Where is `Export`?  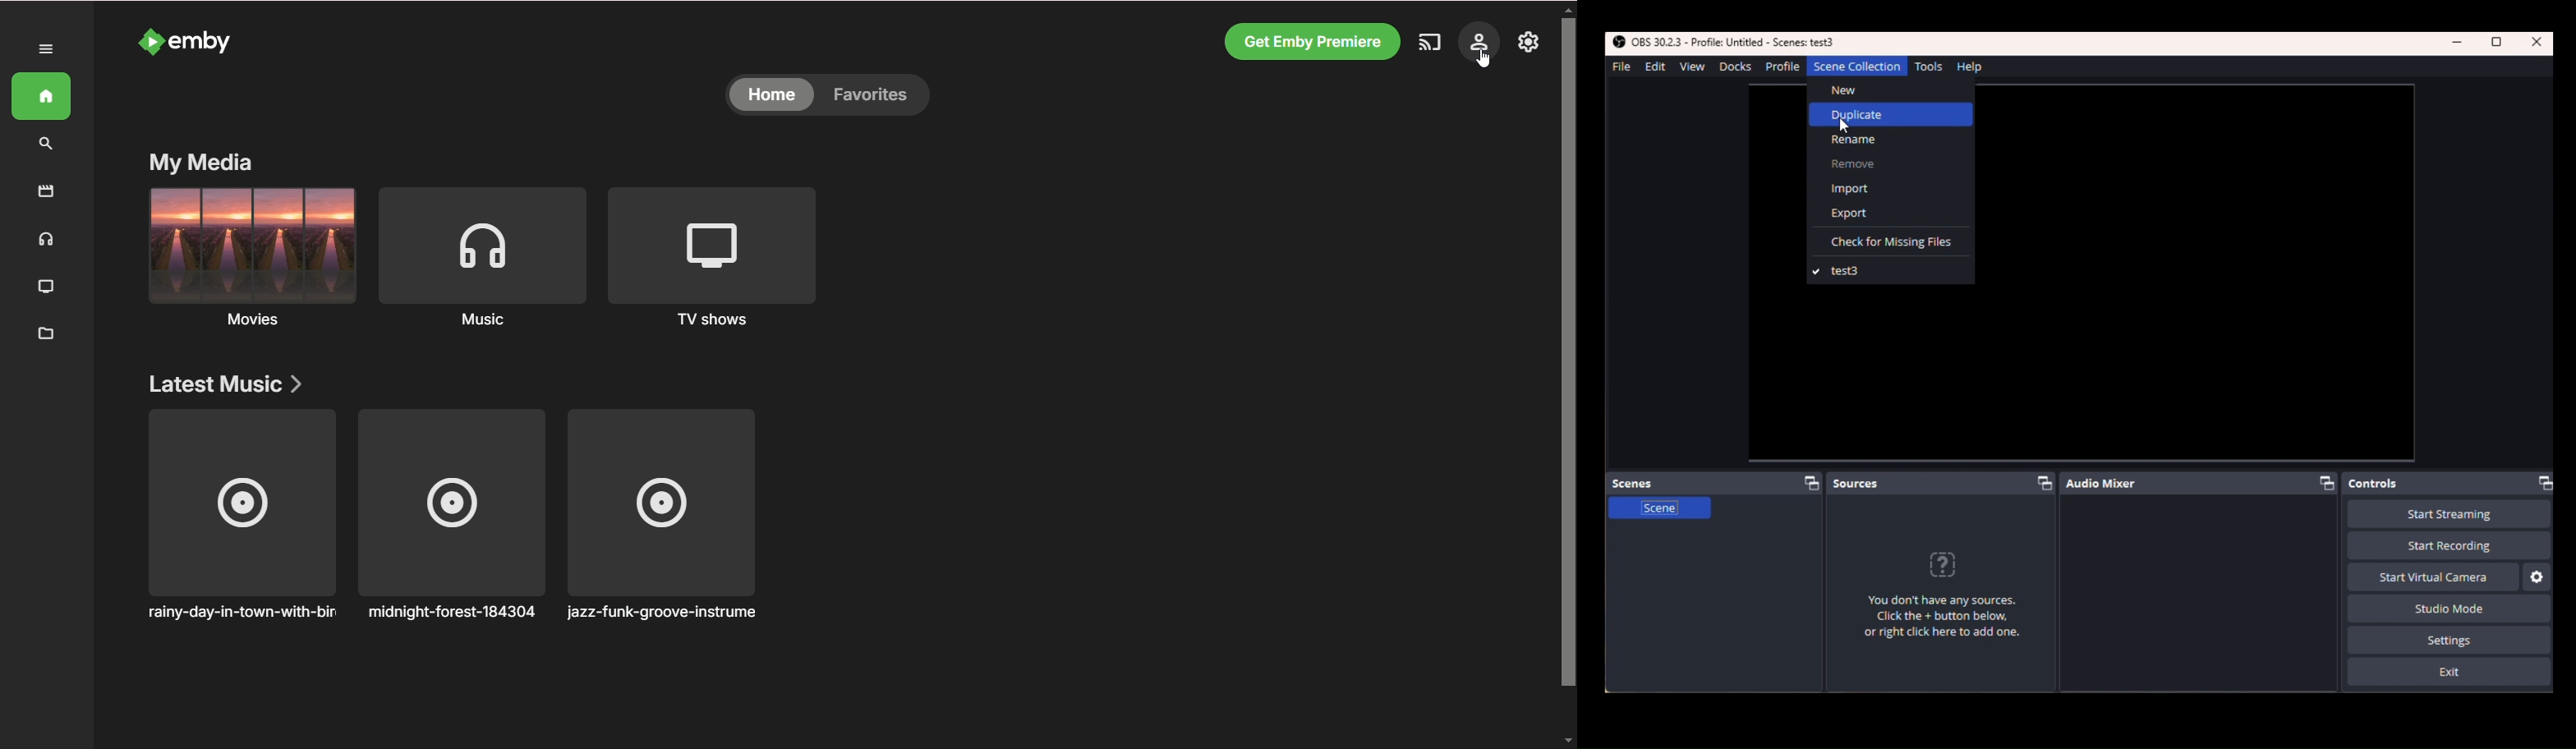
Export is located at coordinates (1893, 214).